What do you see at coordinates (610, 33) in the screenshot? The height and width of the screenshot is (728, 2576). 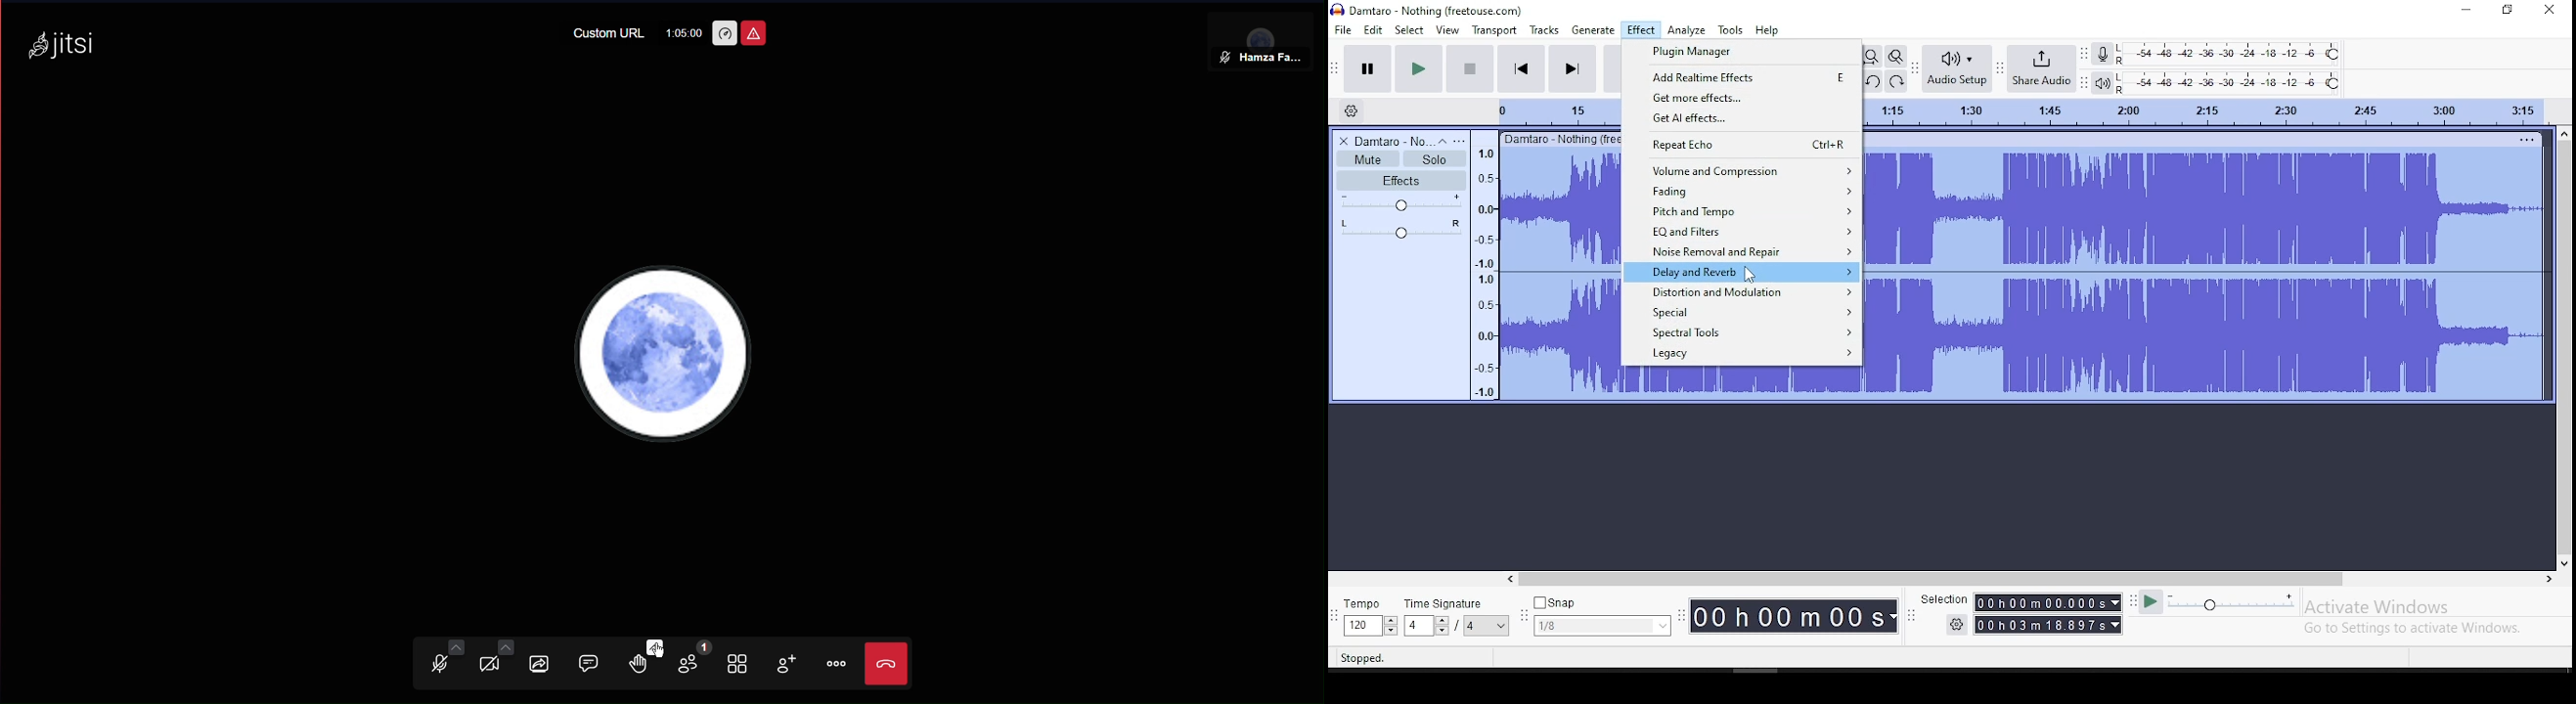 I see `Custom URL` at bounding box center [610, 33].